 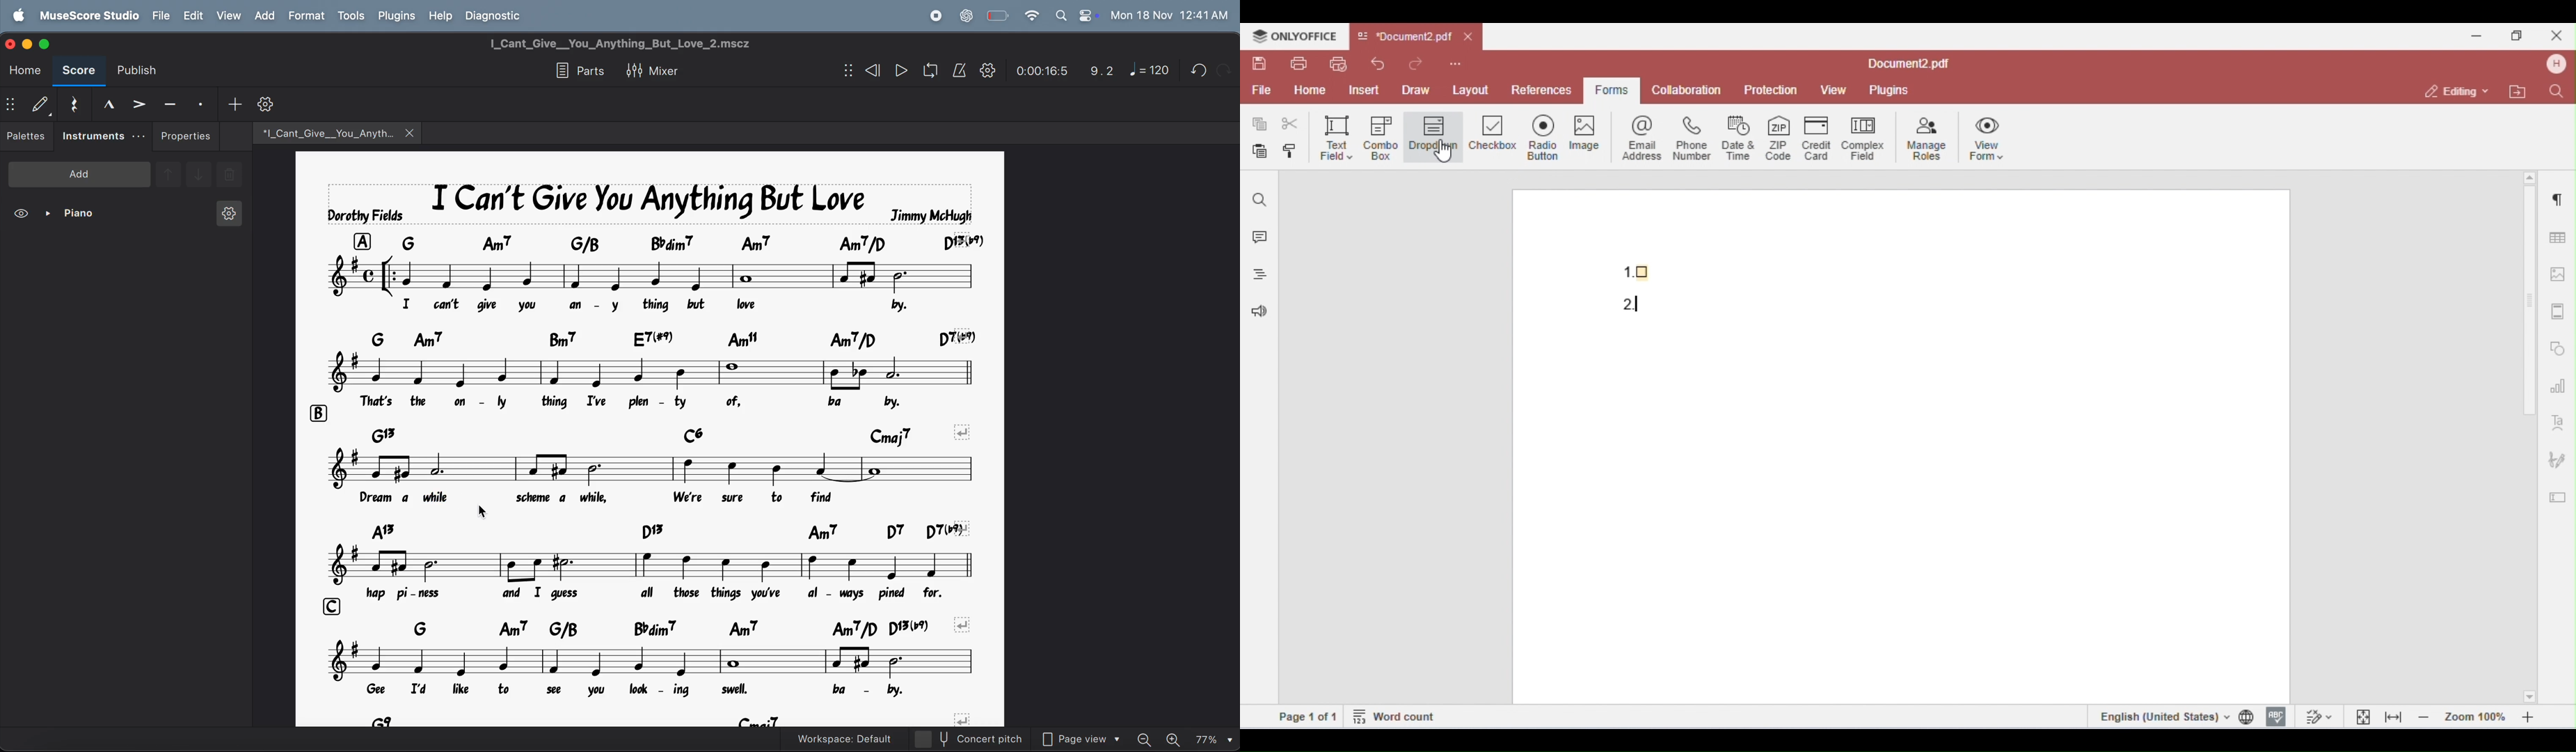 I want to click on add, so click(x=233, y=103).